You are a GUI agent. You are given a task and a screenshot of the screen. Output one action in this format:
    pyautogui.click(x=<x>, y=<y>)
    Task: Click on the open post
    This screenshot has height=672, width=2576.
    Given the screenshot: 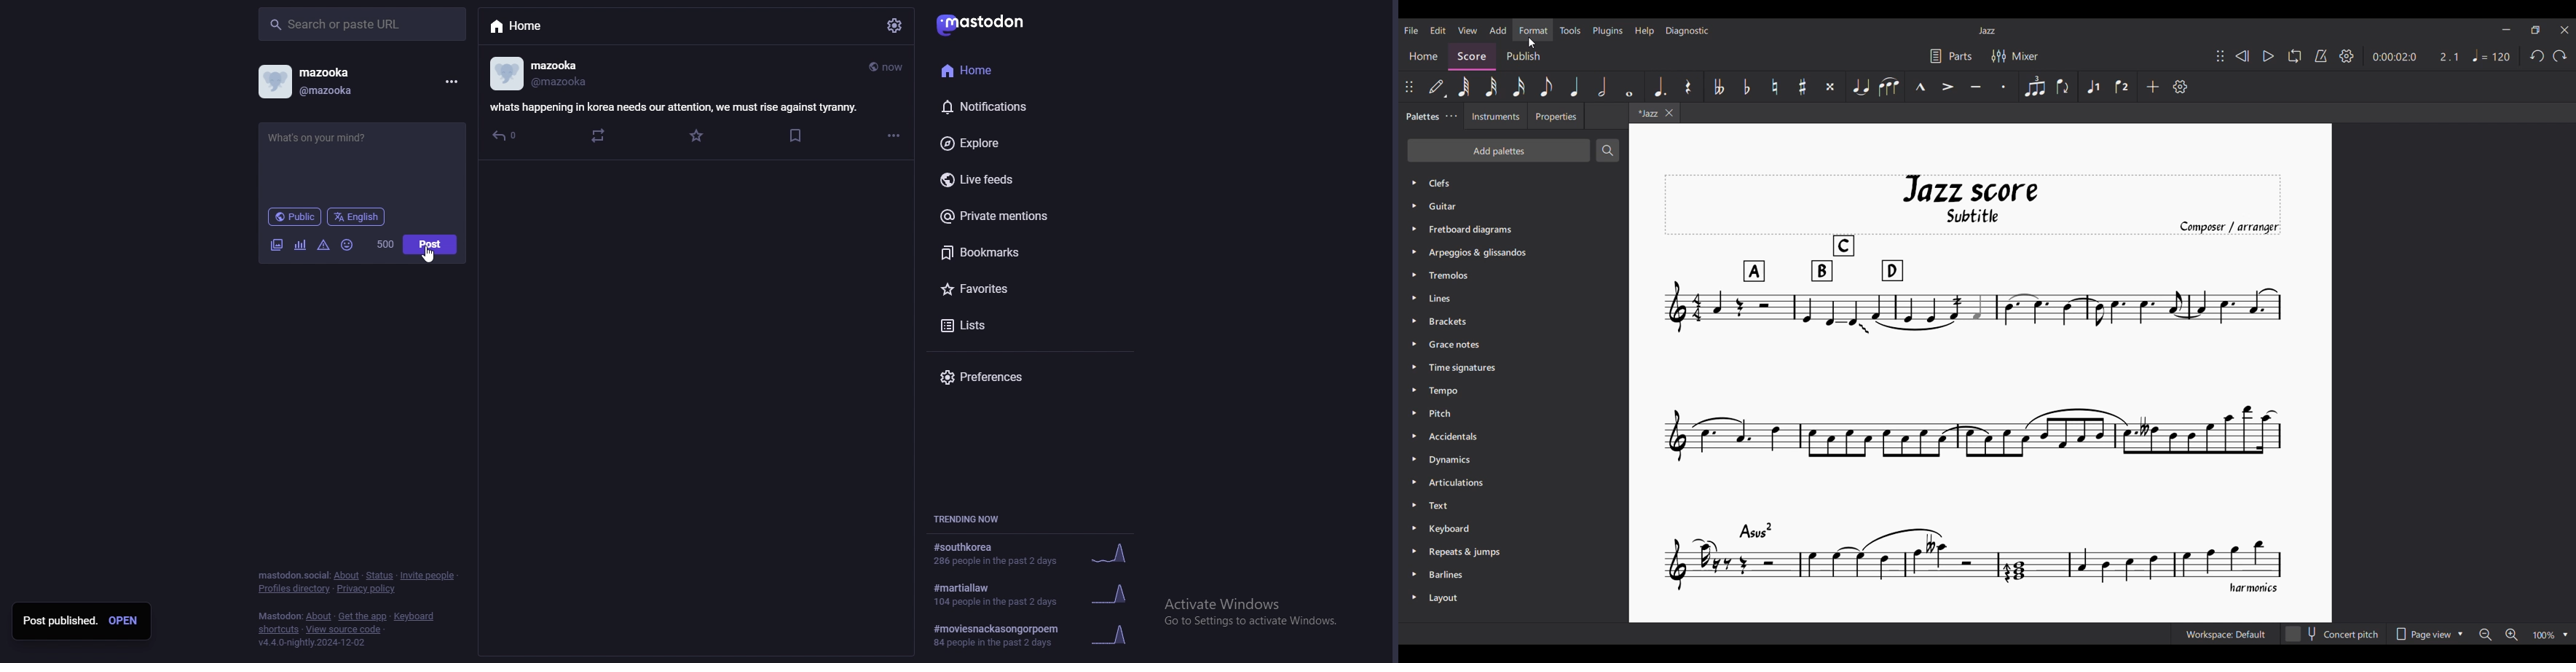 What is the action you would take?
    pyautogui.click(x=124, y=621)
    